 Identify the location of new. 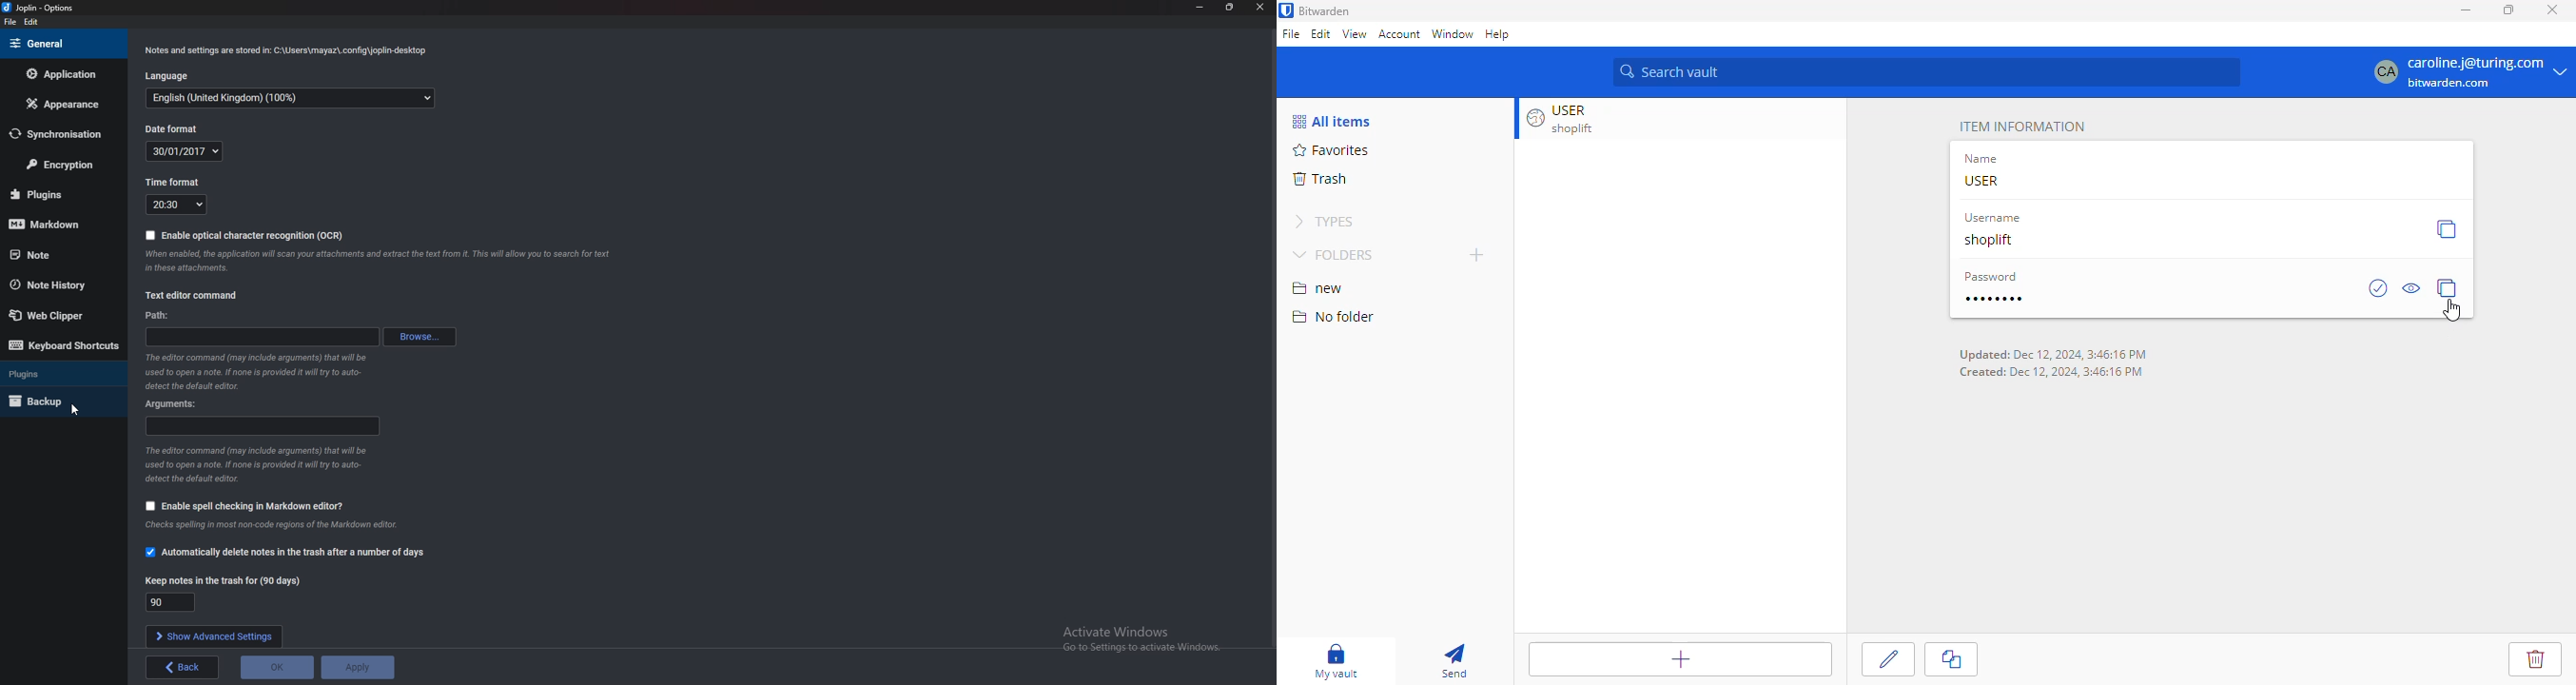
(1319, 289).